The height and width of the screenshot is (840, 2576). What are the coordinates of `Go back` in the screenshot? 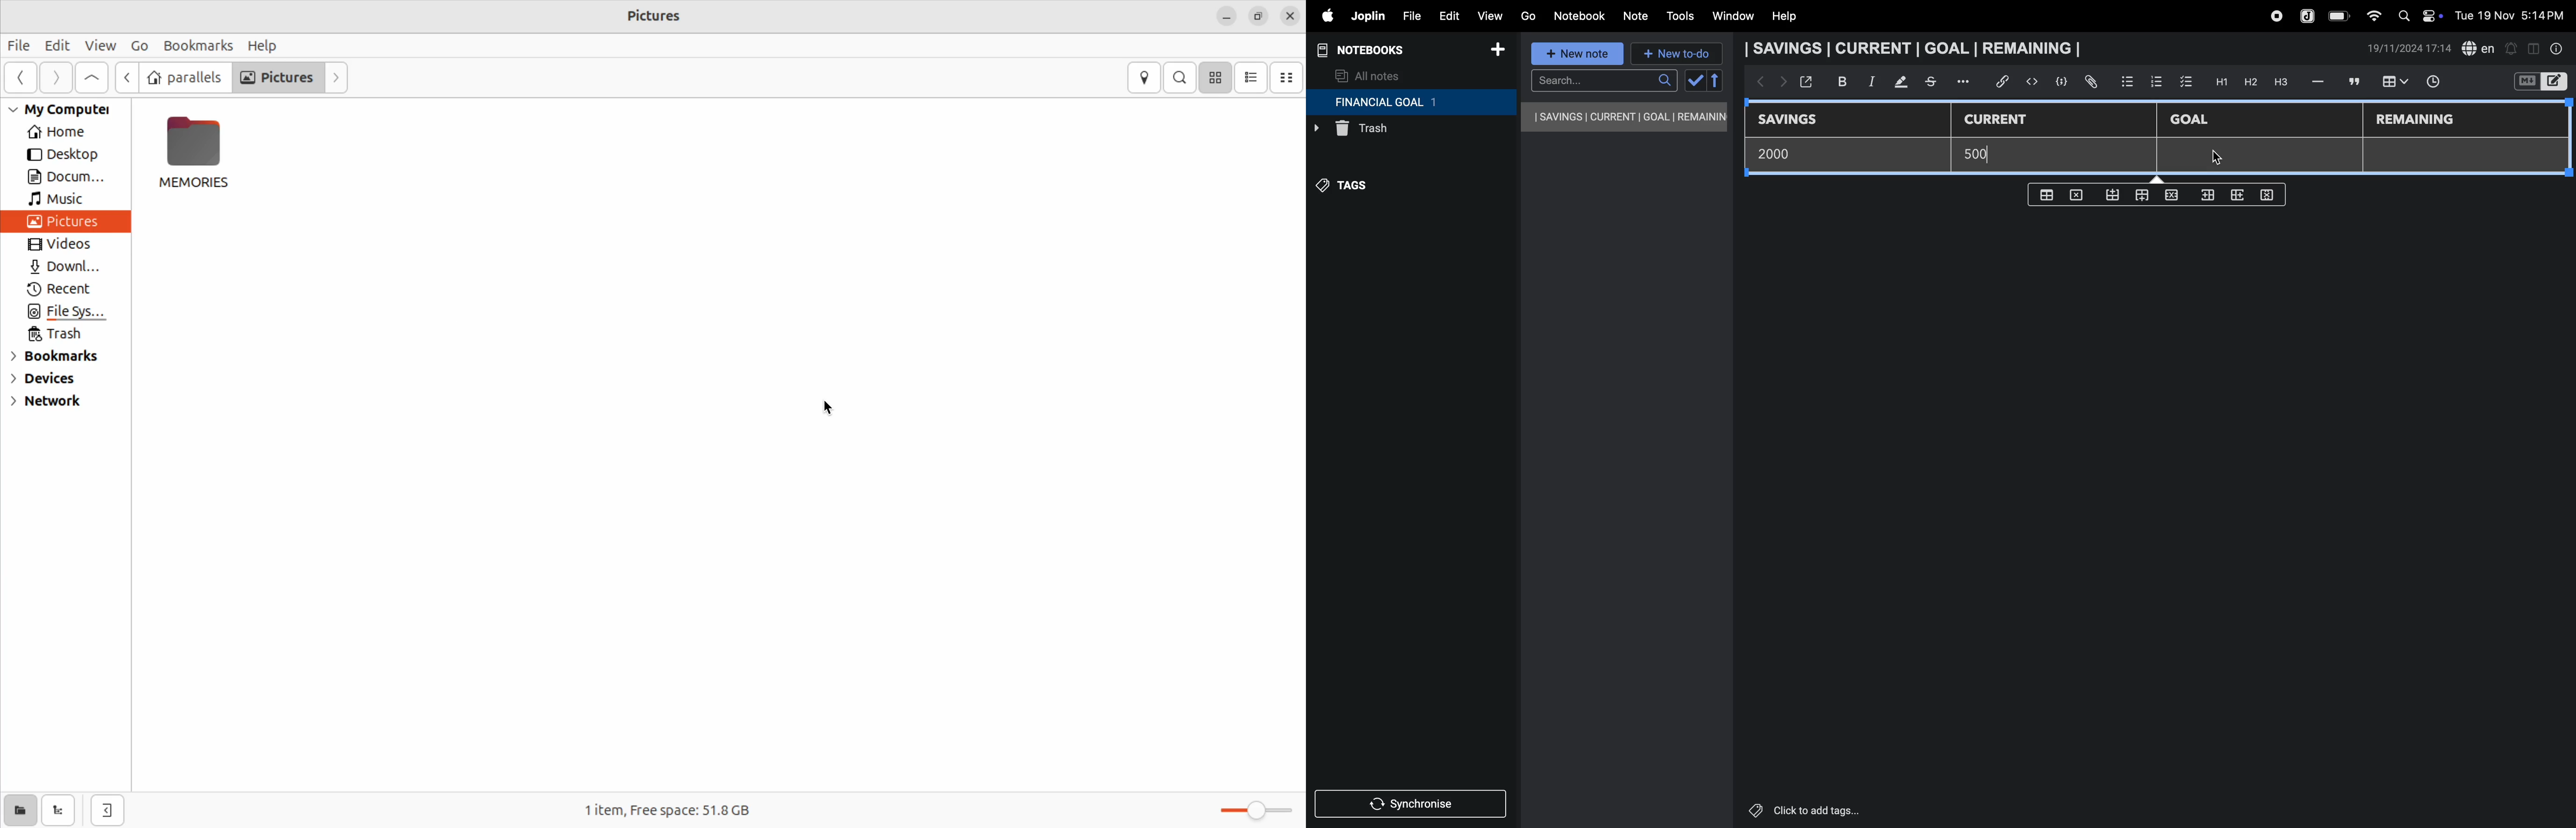 It's located at (126, 78).